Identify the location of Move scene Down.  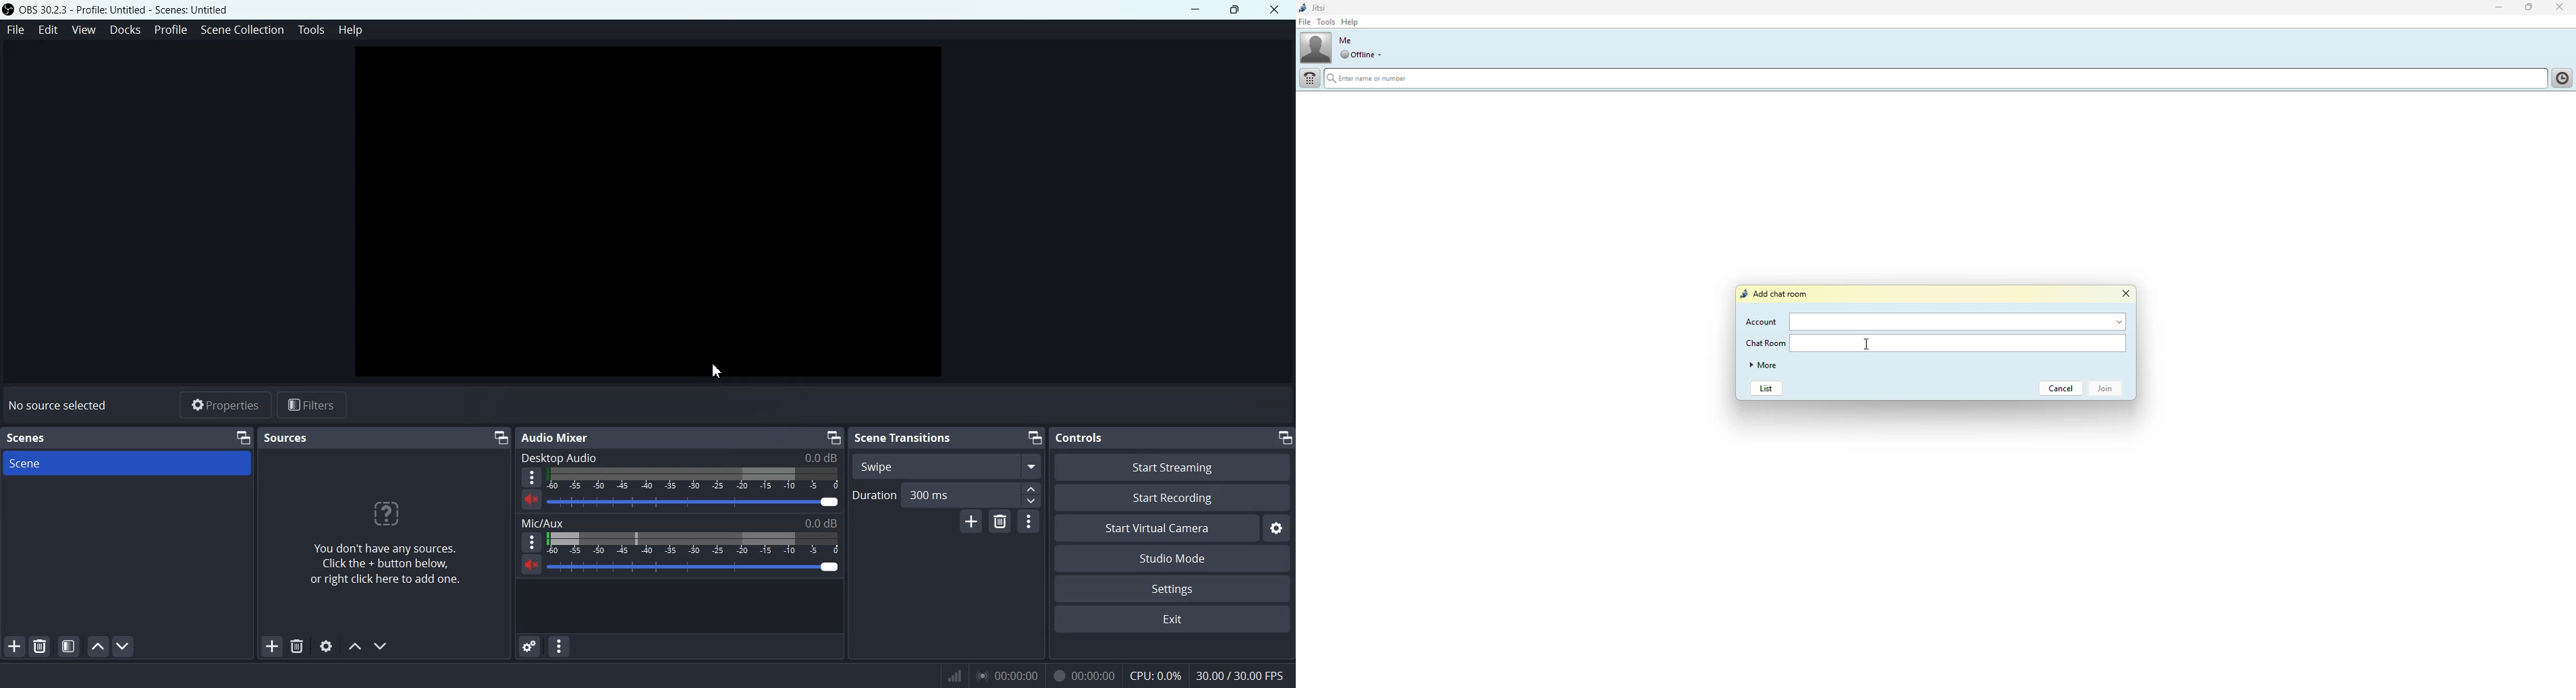
(126, 646).